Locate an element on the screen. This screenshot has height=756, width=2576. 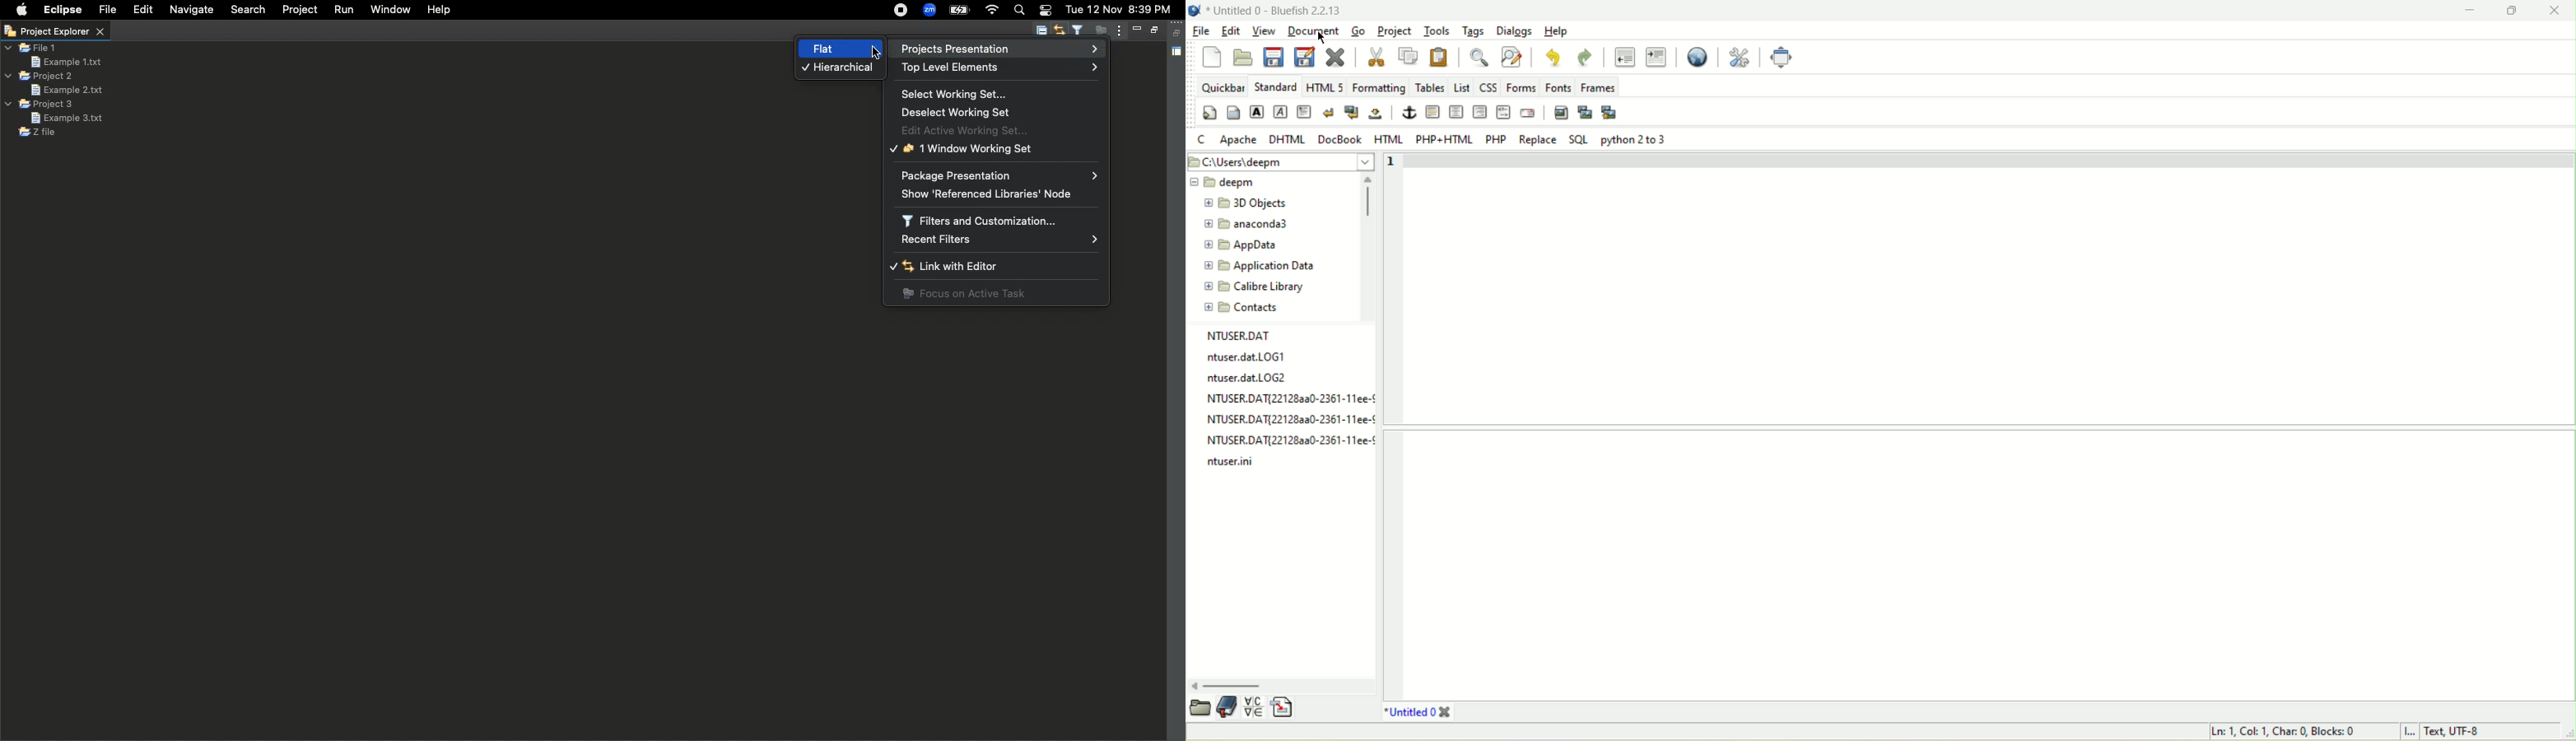
emphasis is located at coordinates (1280, 112).